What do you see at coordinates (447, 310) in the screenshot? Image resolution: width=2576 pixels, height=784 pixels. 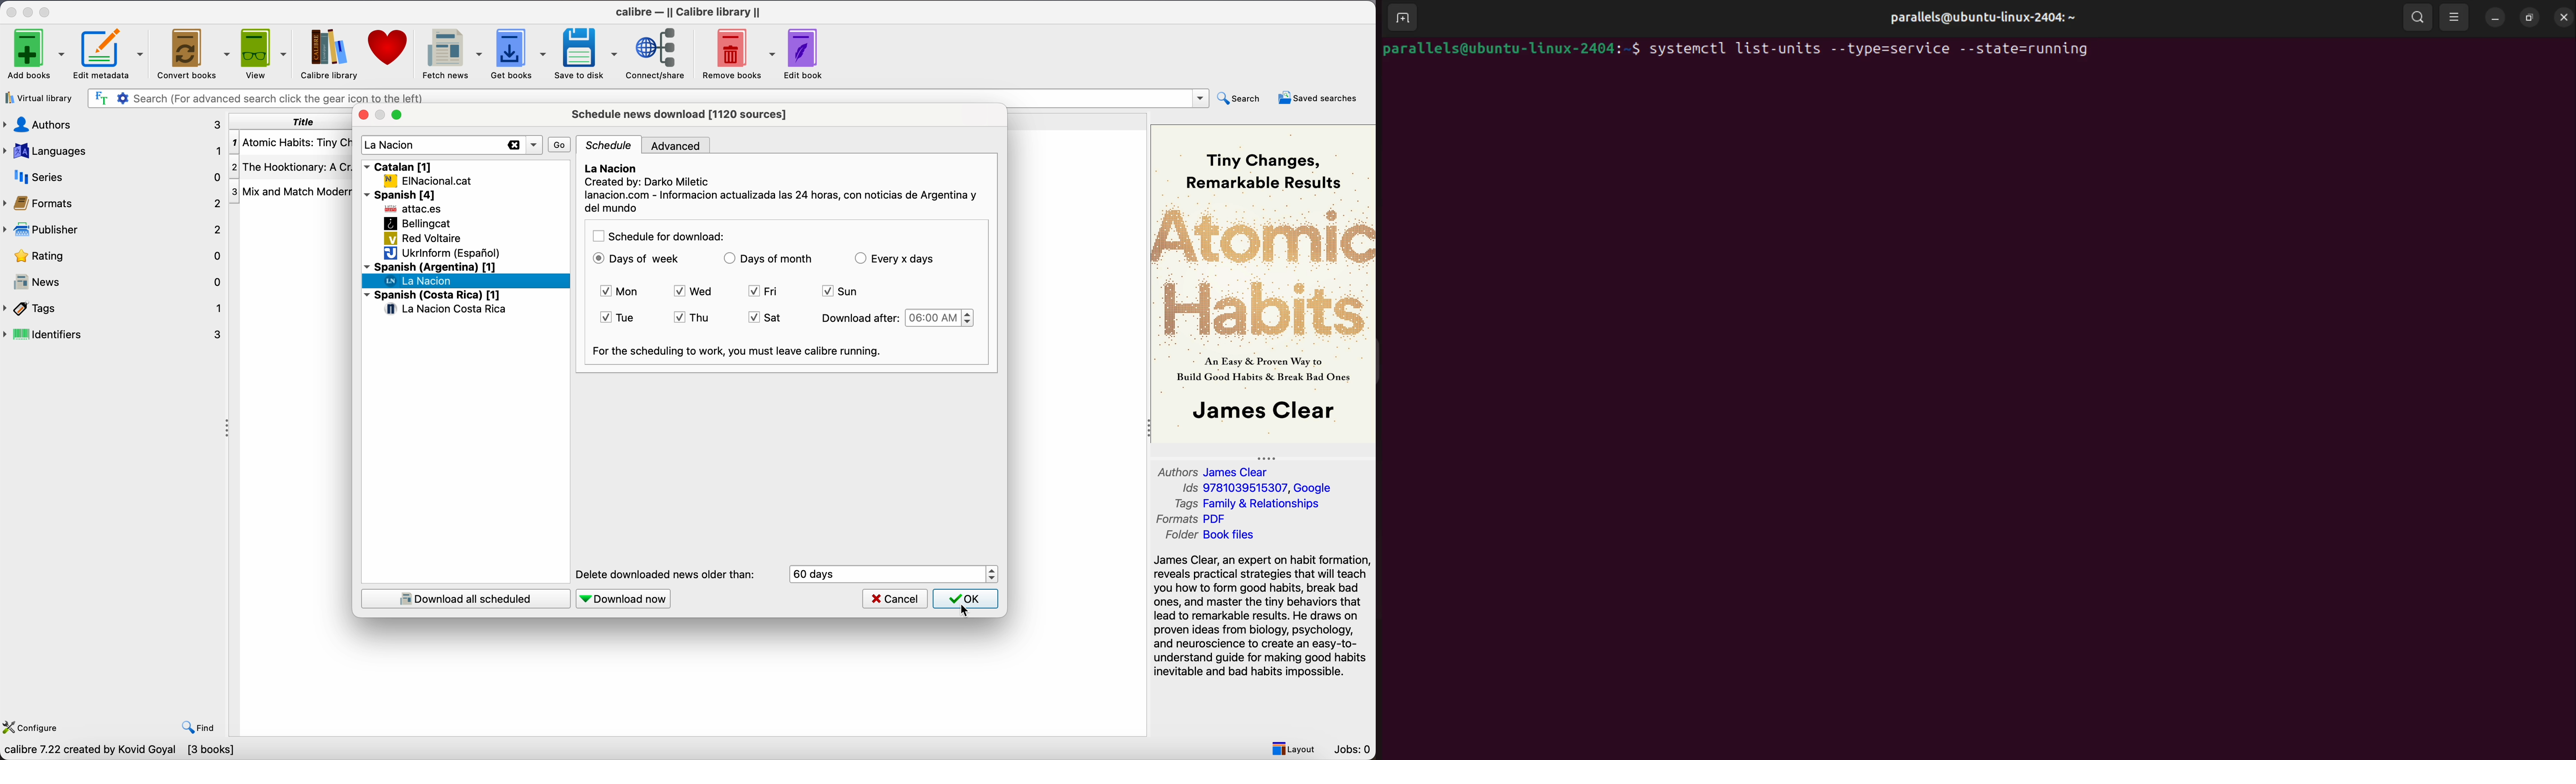 I see `La Nacion Costa Rica` at bounding box center [447, 310].